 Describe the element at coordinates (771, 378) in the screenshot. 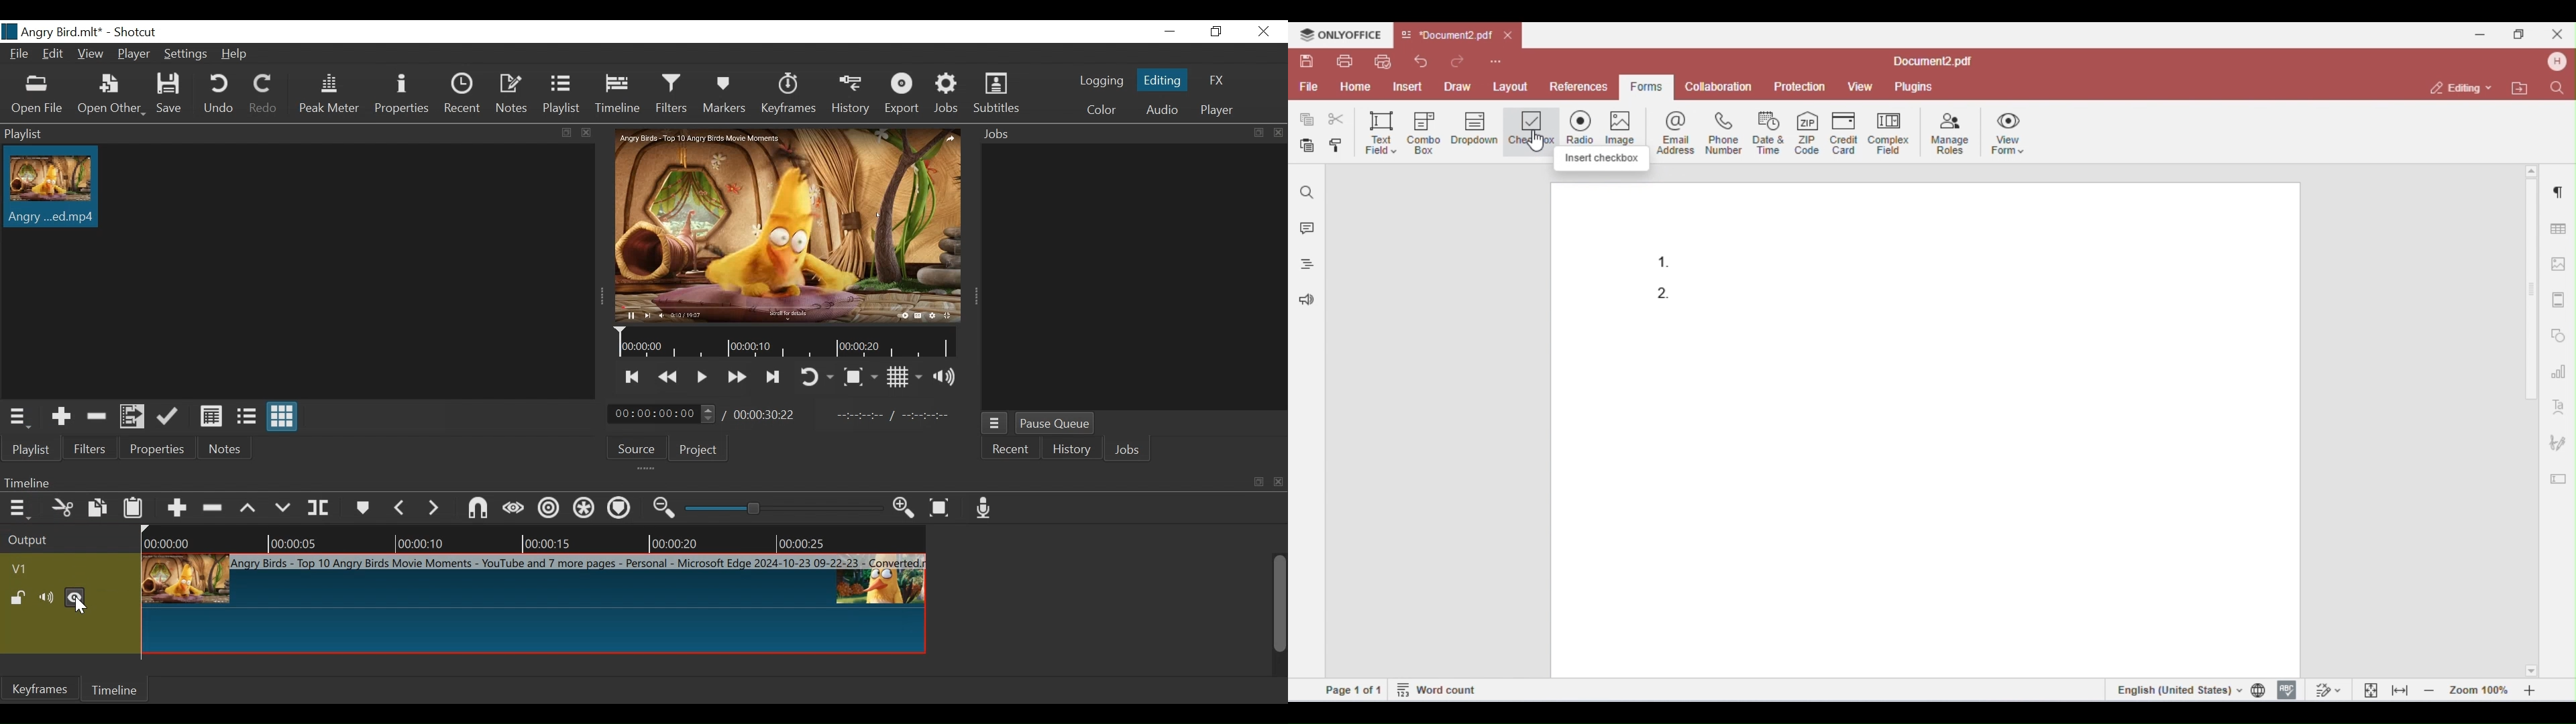

I see `Skip to the next point` at that location.